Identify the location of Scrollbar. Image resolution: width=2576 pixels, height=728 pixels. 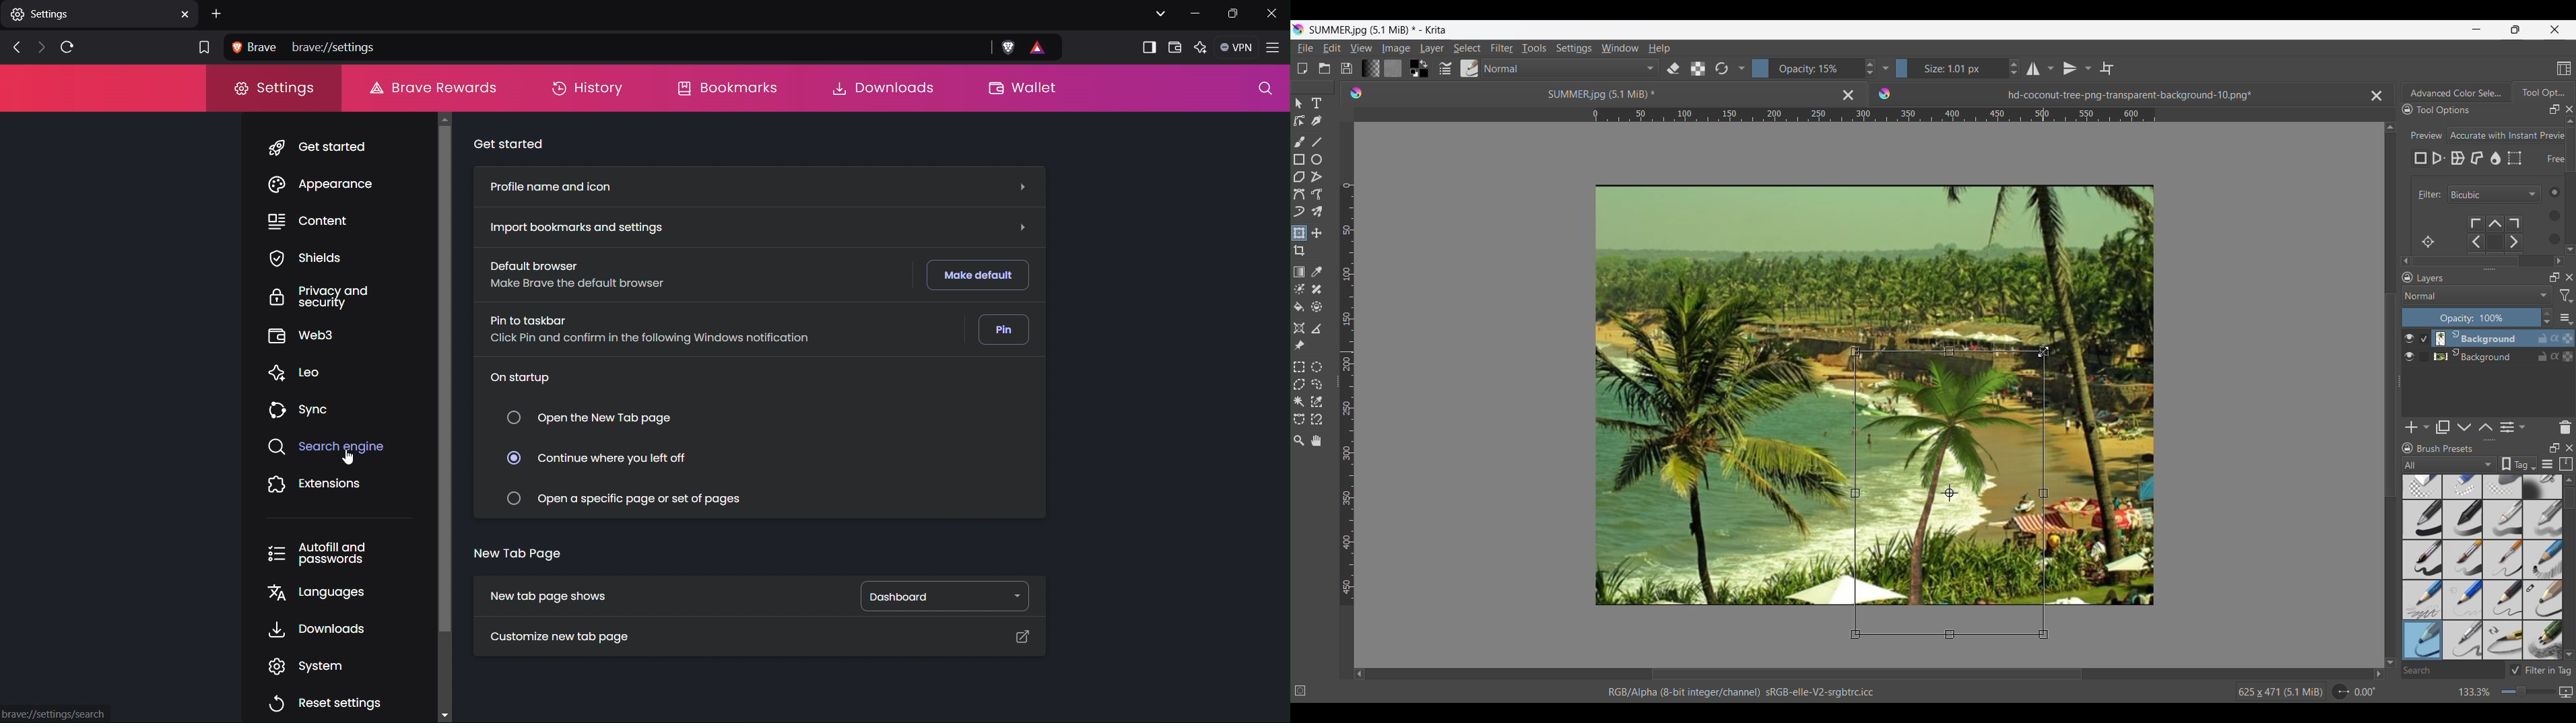
(442, 408).